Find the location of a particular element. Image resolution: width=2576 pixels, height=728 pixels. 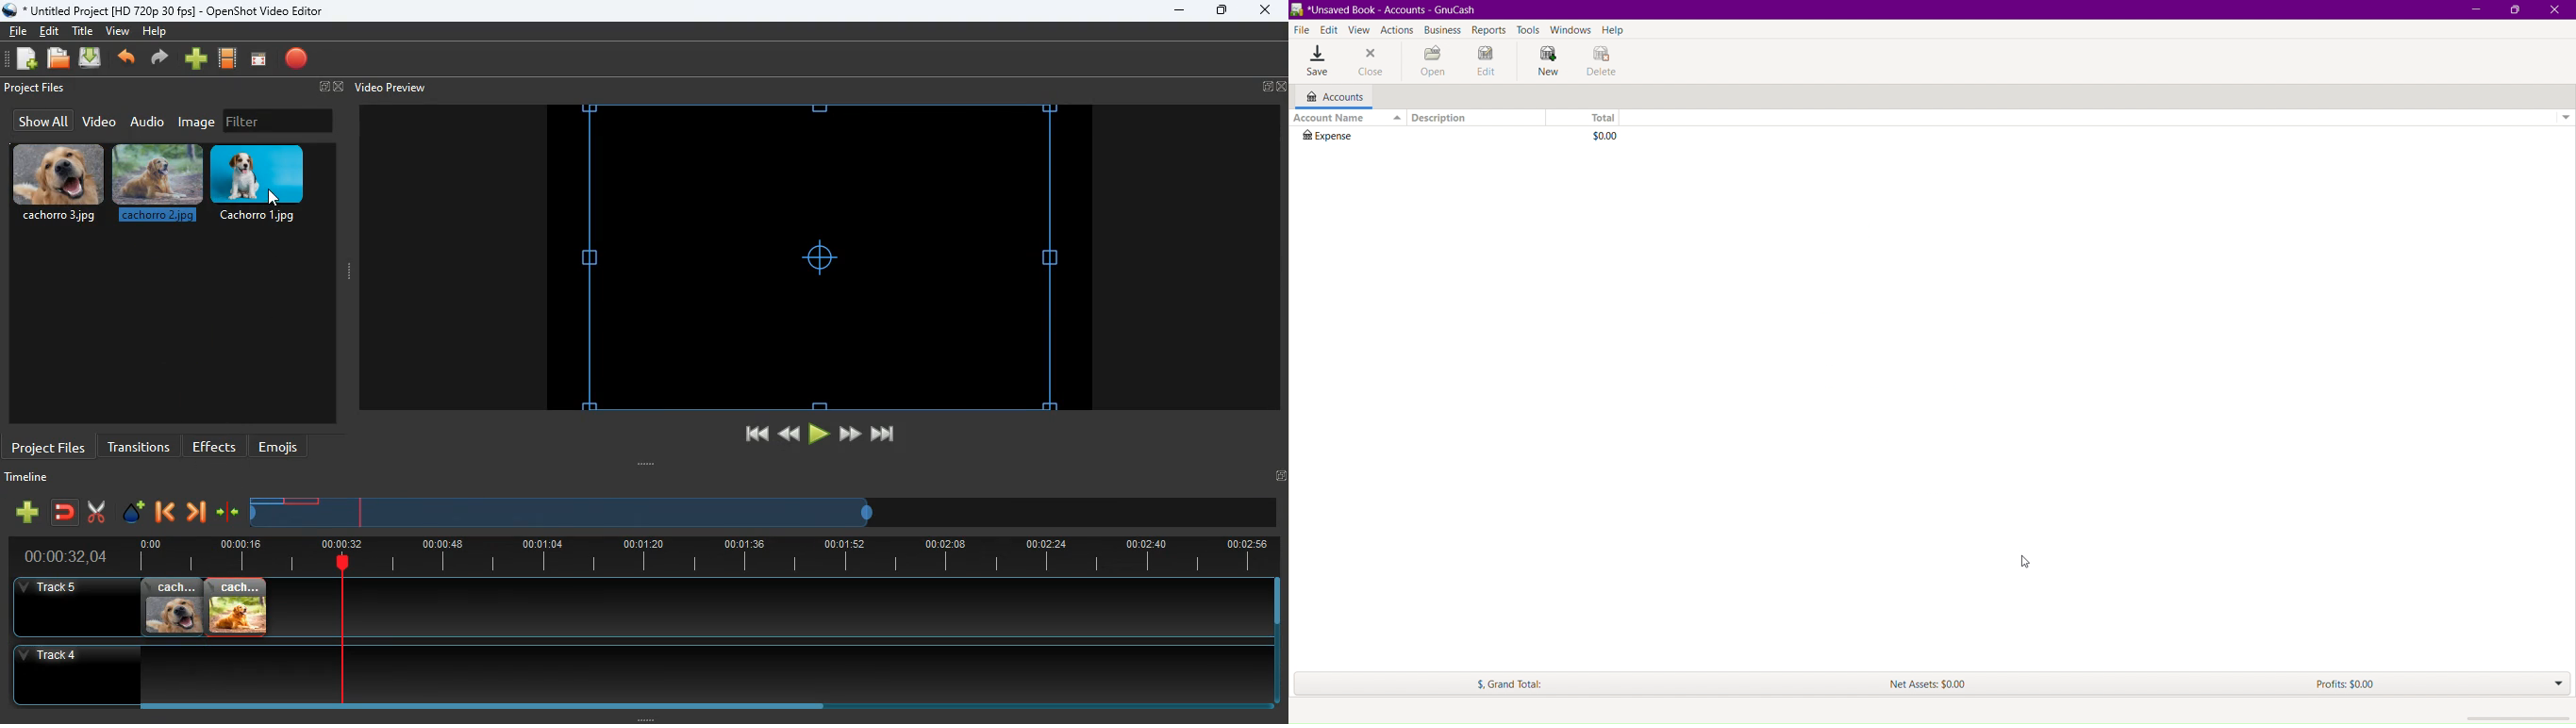

Delete is located at coordinates (1602, 62).